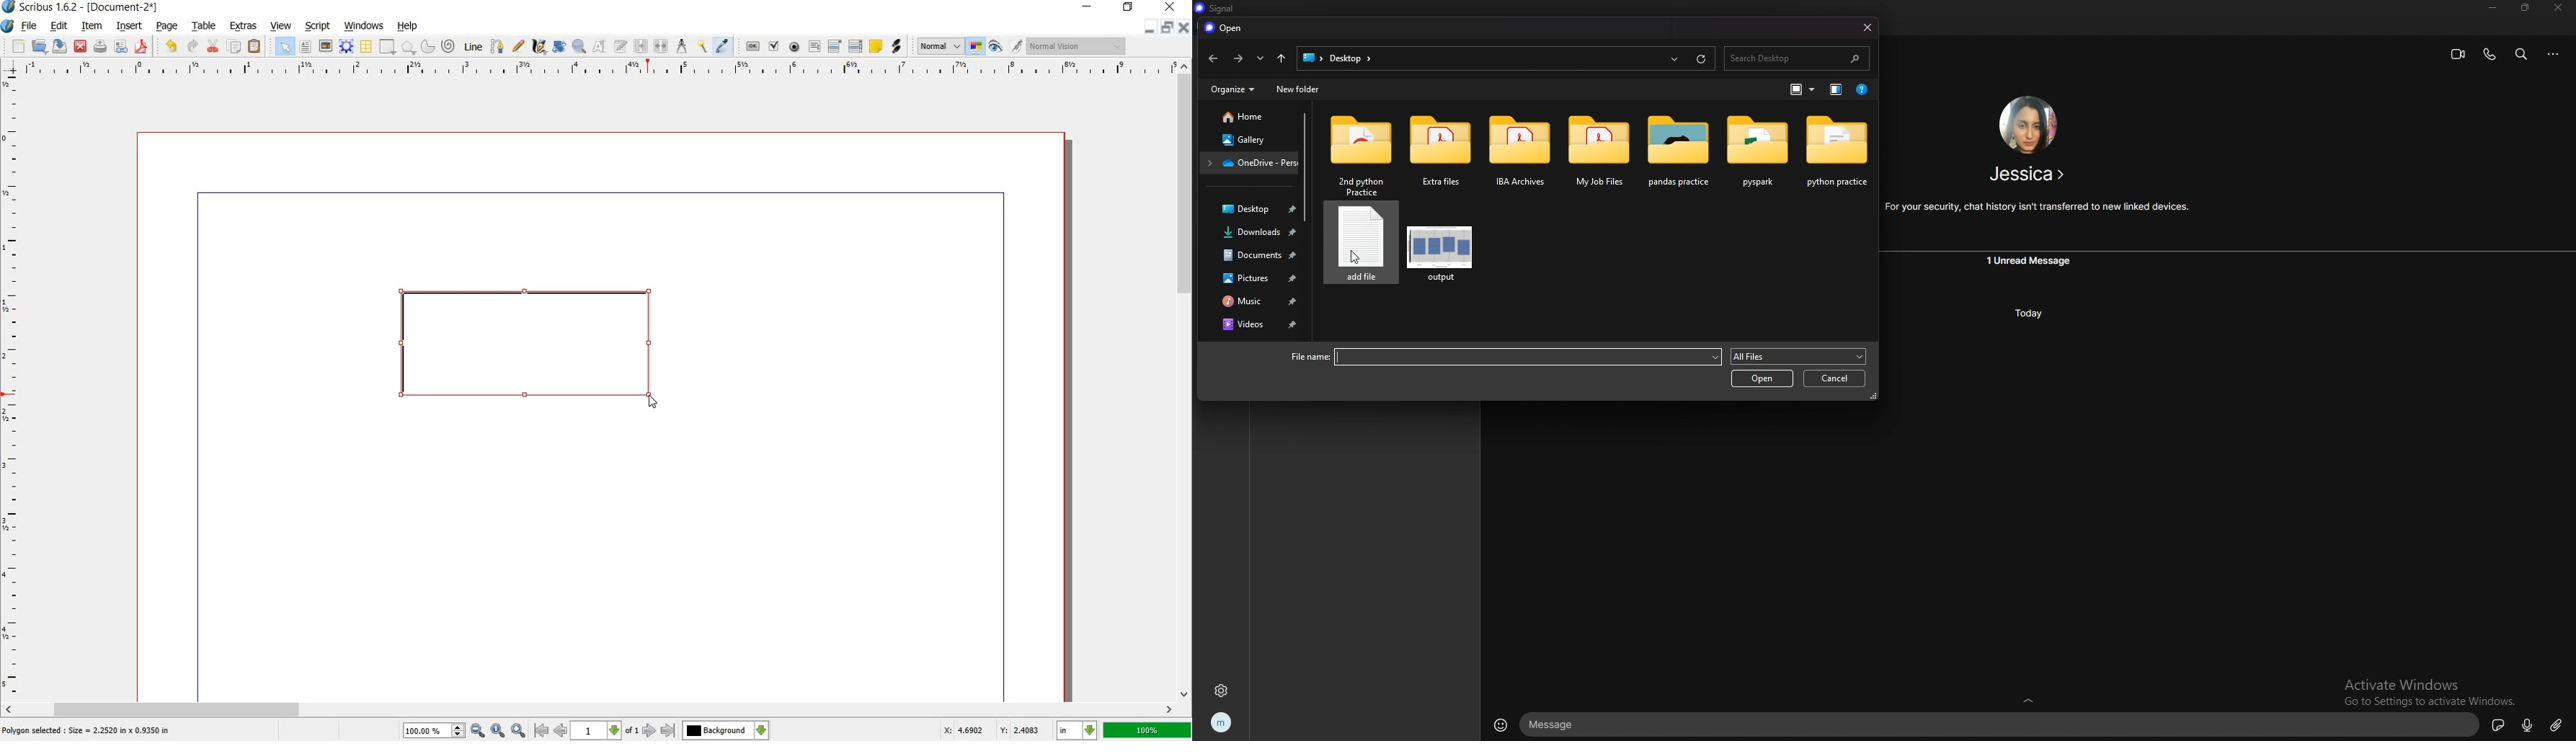 The height and width of the screenshot is (756, 2576). I want to click on SELECT, so click(285, 48).